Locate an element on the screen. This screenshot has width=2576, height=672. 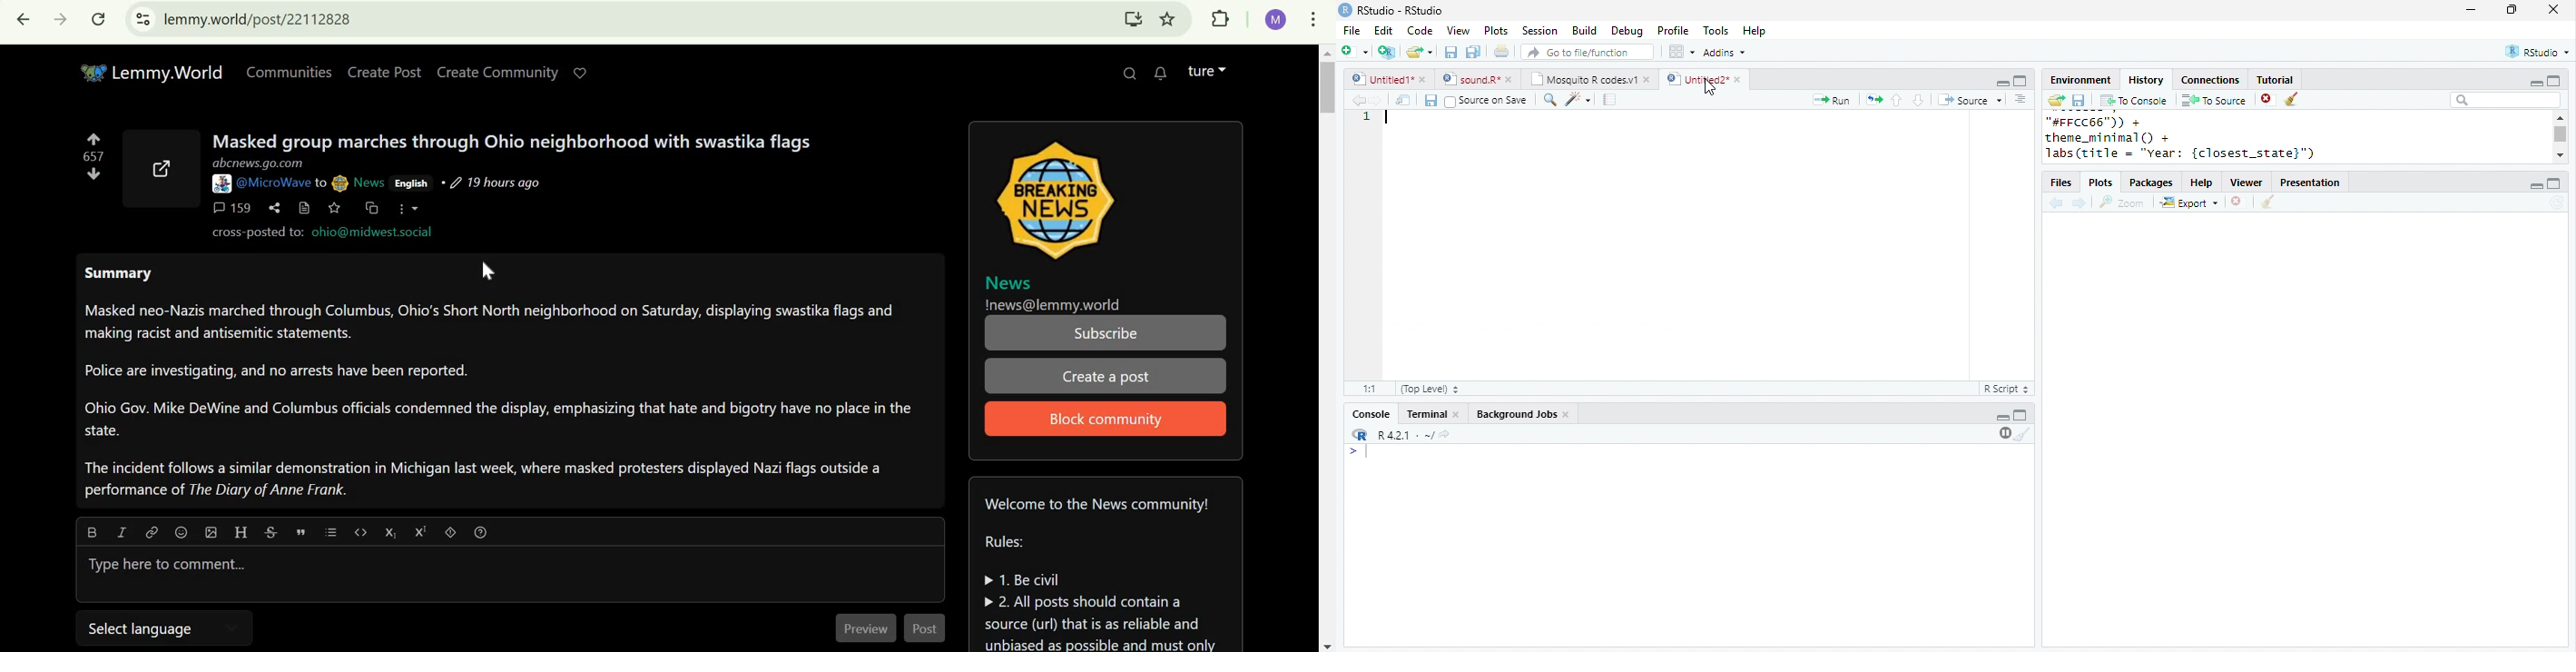
close is located at coordinates (1568, 415).